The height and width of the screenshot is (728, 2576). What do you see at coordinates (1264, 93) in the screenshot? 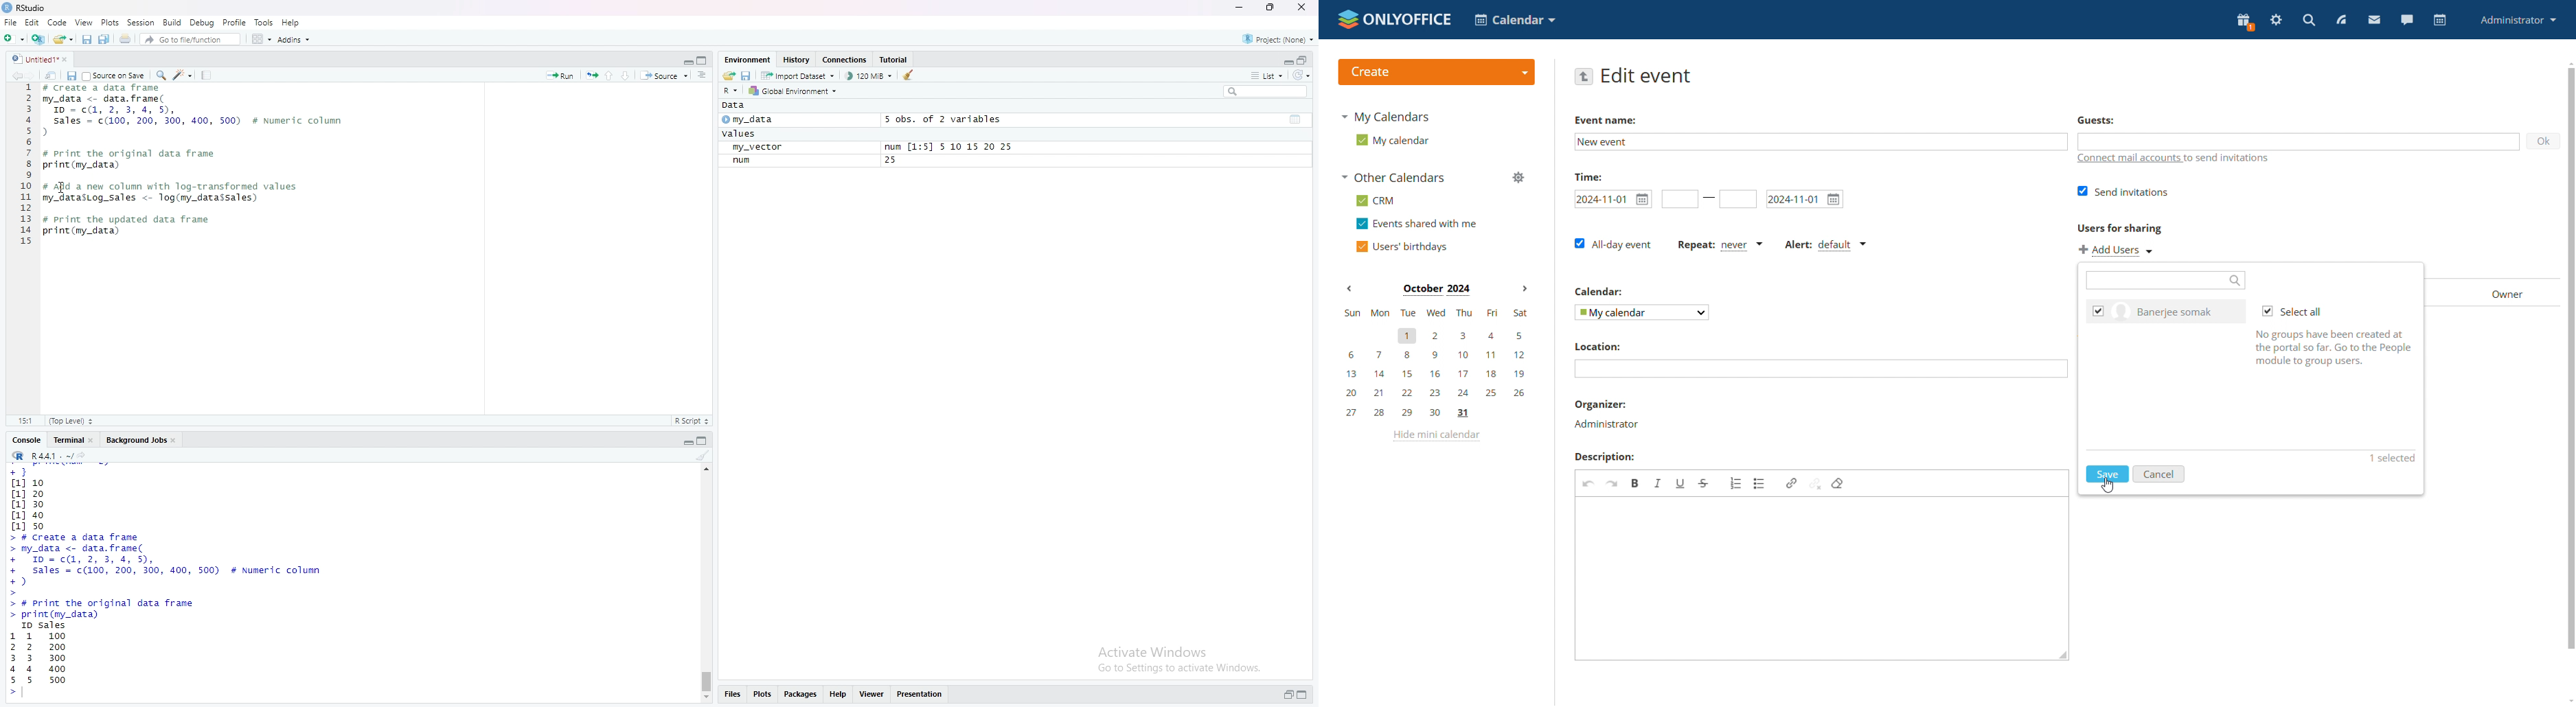
I see `search field` at bounding box center [1264, 93].